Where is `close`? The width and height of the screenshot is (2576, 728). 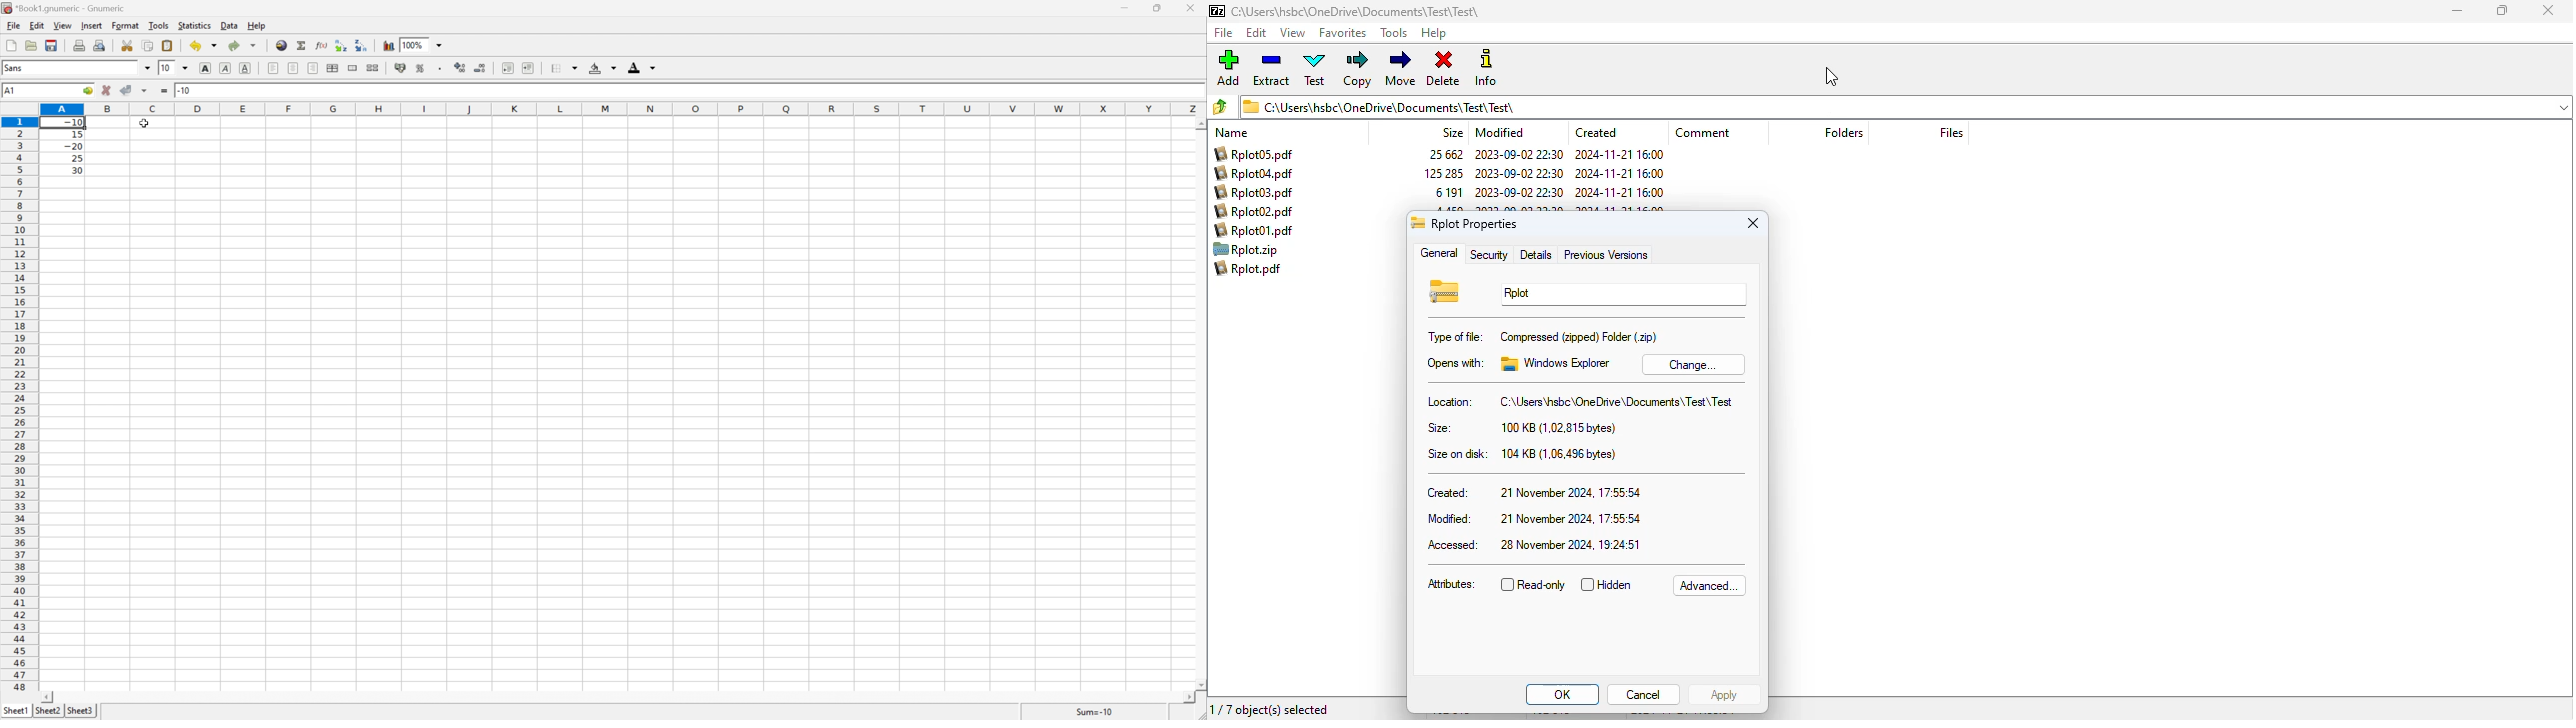
close is located at coordinates (1190, 9).